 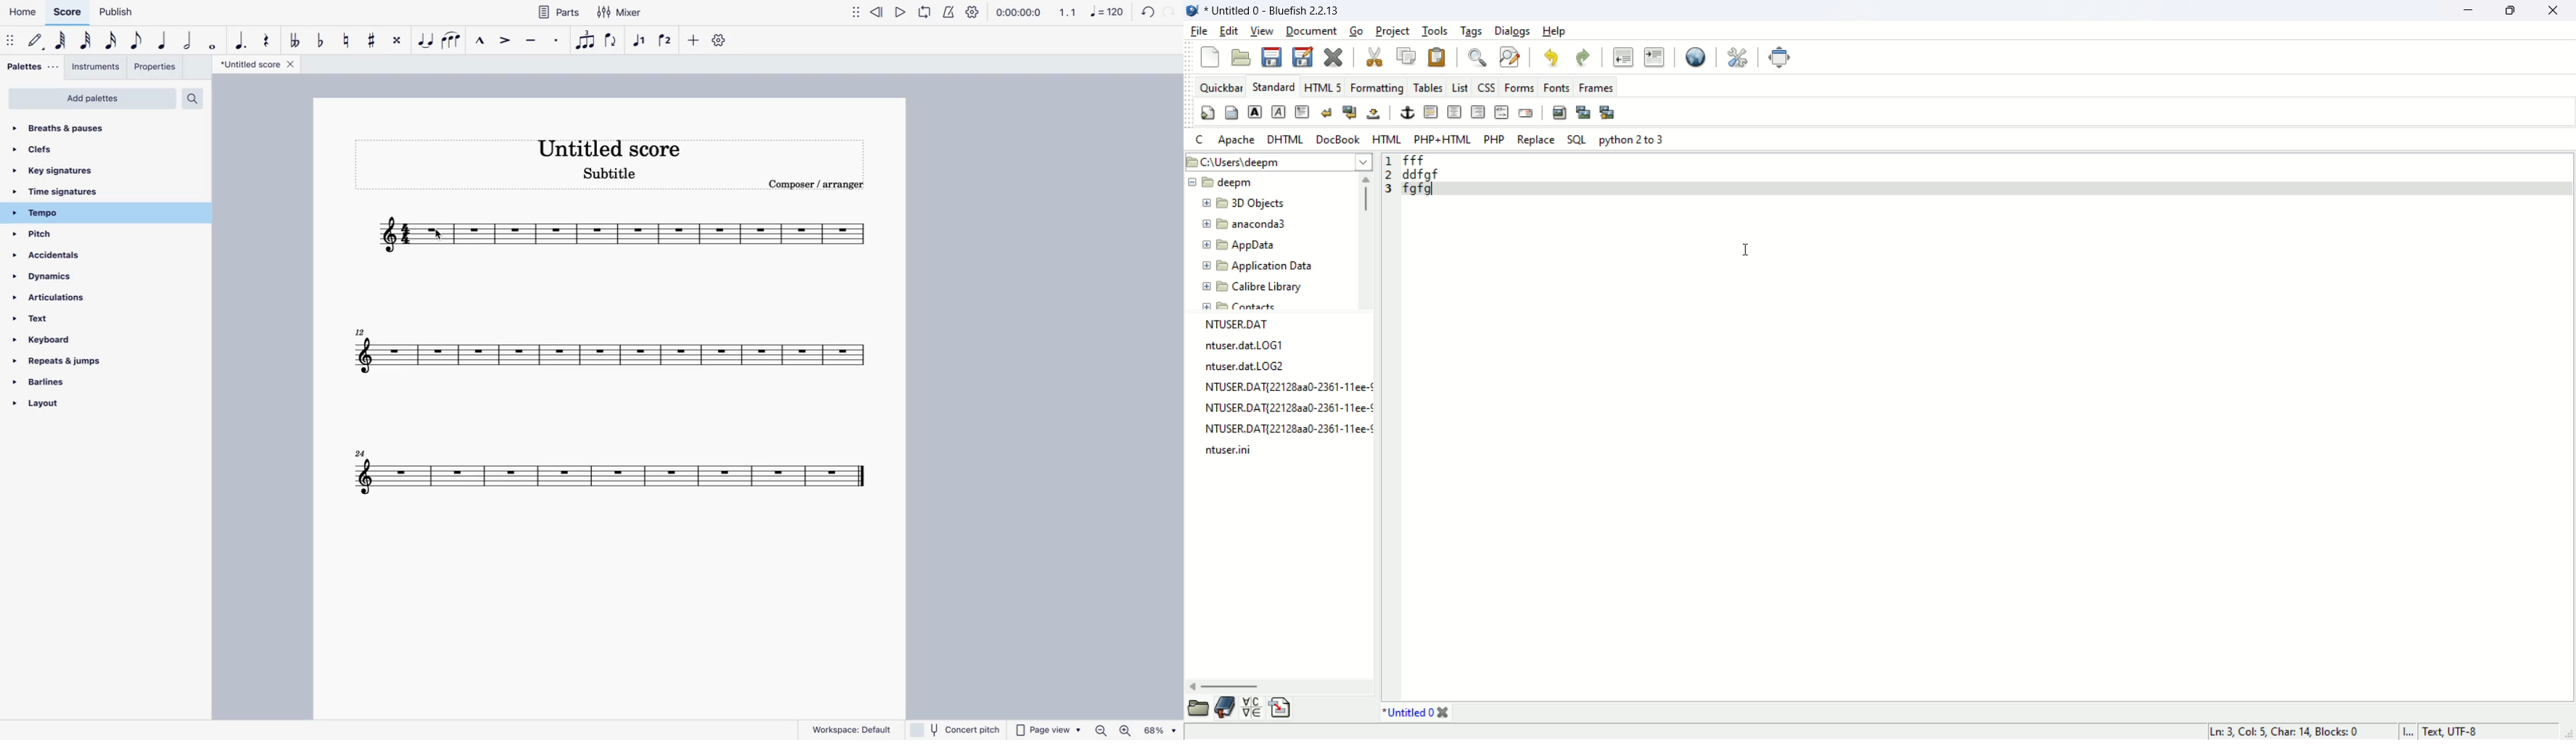 What do you see at coordinates (695, 39) in the screenshot?
I see `more` at bounding box center [695, 39].